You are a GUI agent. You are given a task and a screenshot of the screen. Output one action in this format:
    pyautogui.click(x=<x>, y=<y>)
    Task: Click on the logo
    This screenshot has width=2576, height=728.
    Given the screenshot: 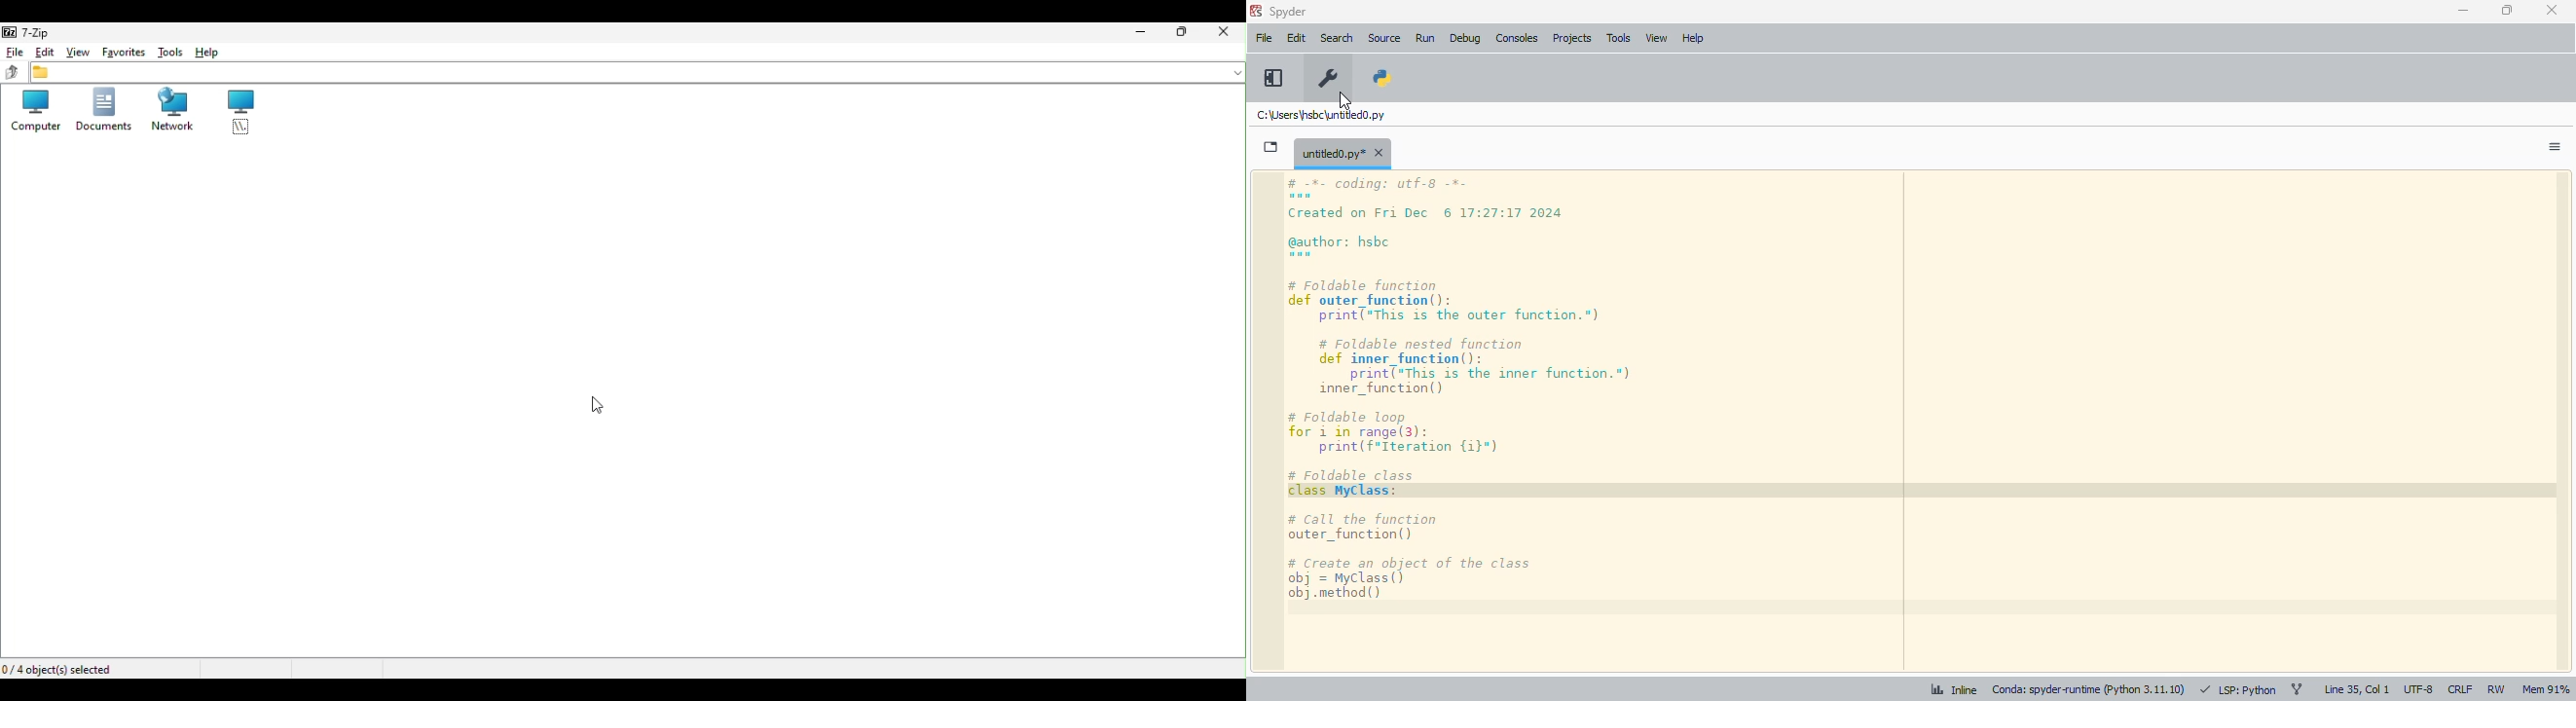 What is the action you would take?
    pyautogui.click(x=1255, y=11)
    